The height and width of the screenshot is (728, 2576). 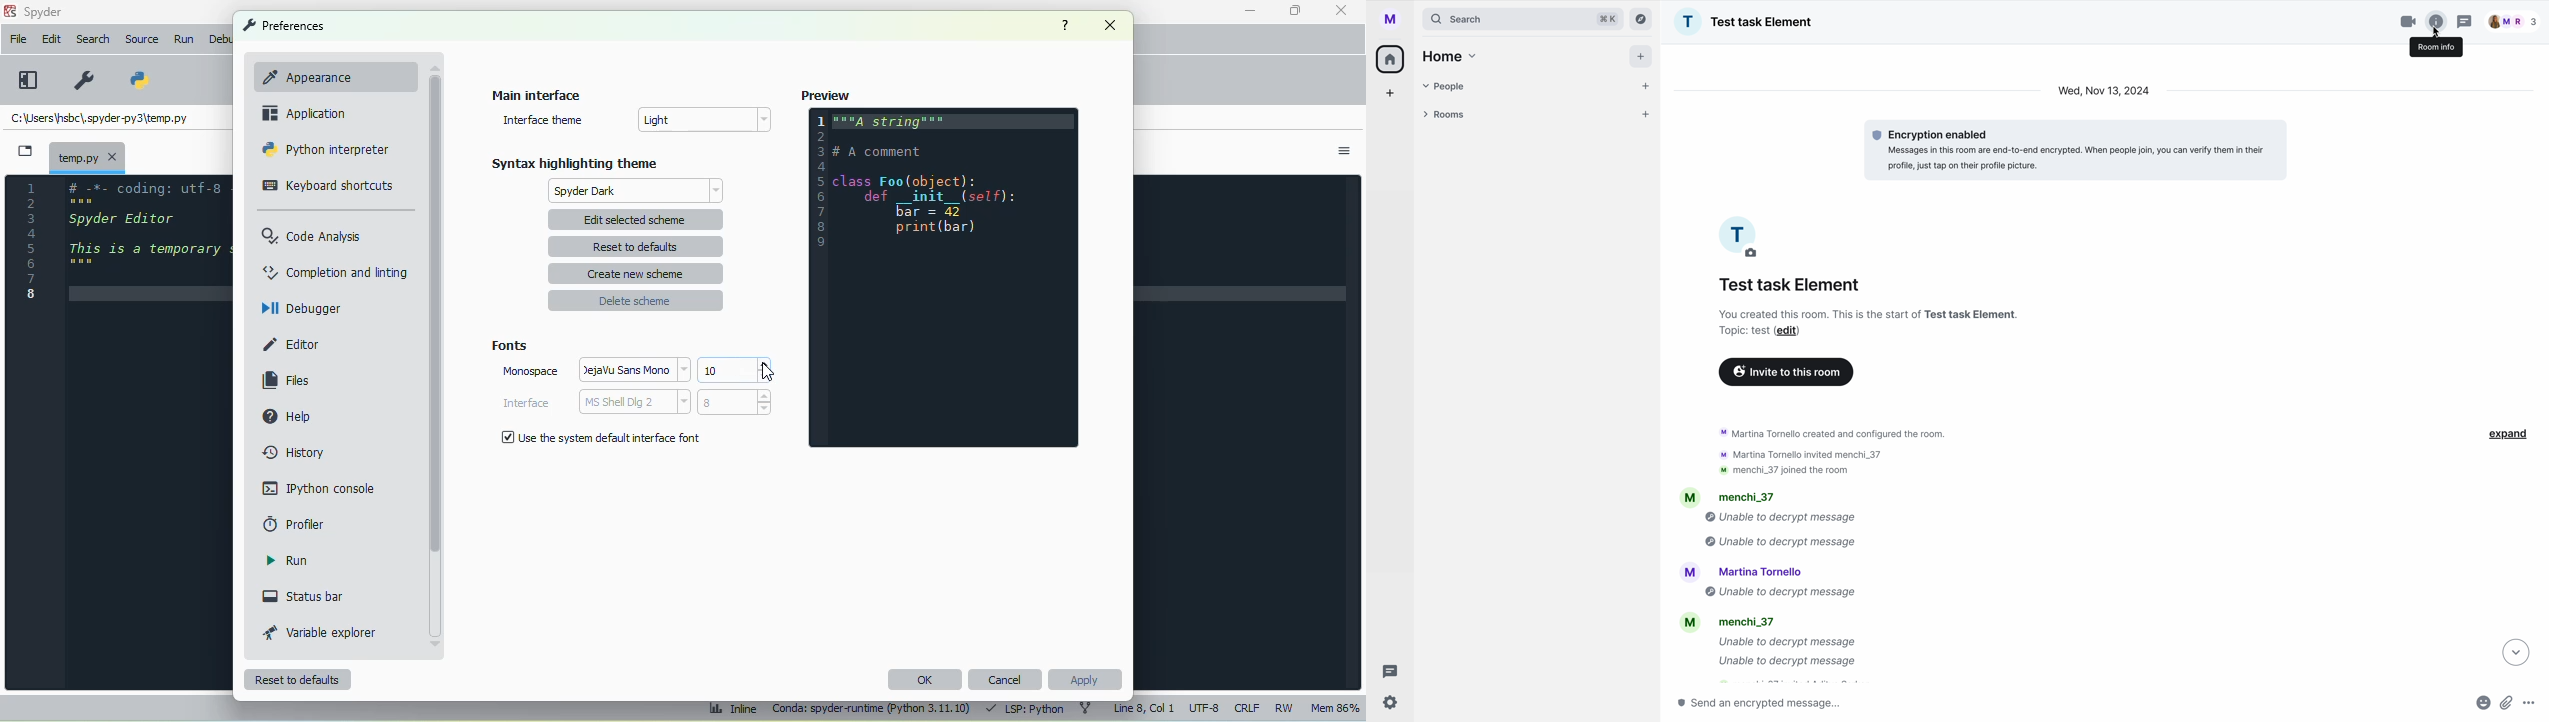 I want to click on CRLF, so click(x=1246, y=709).